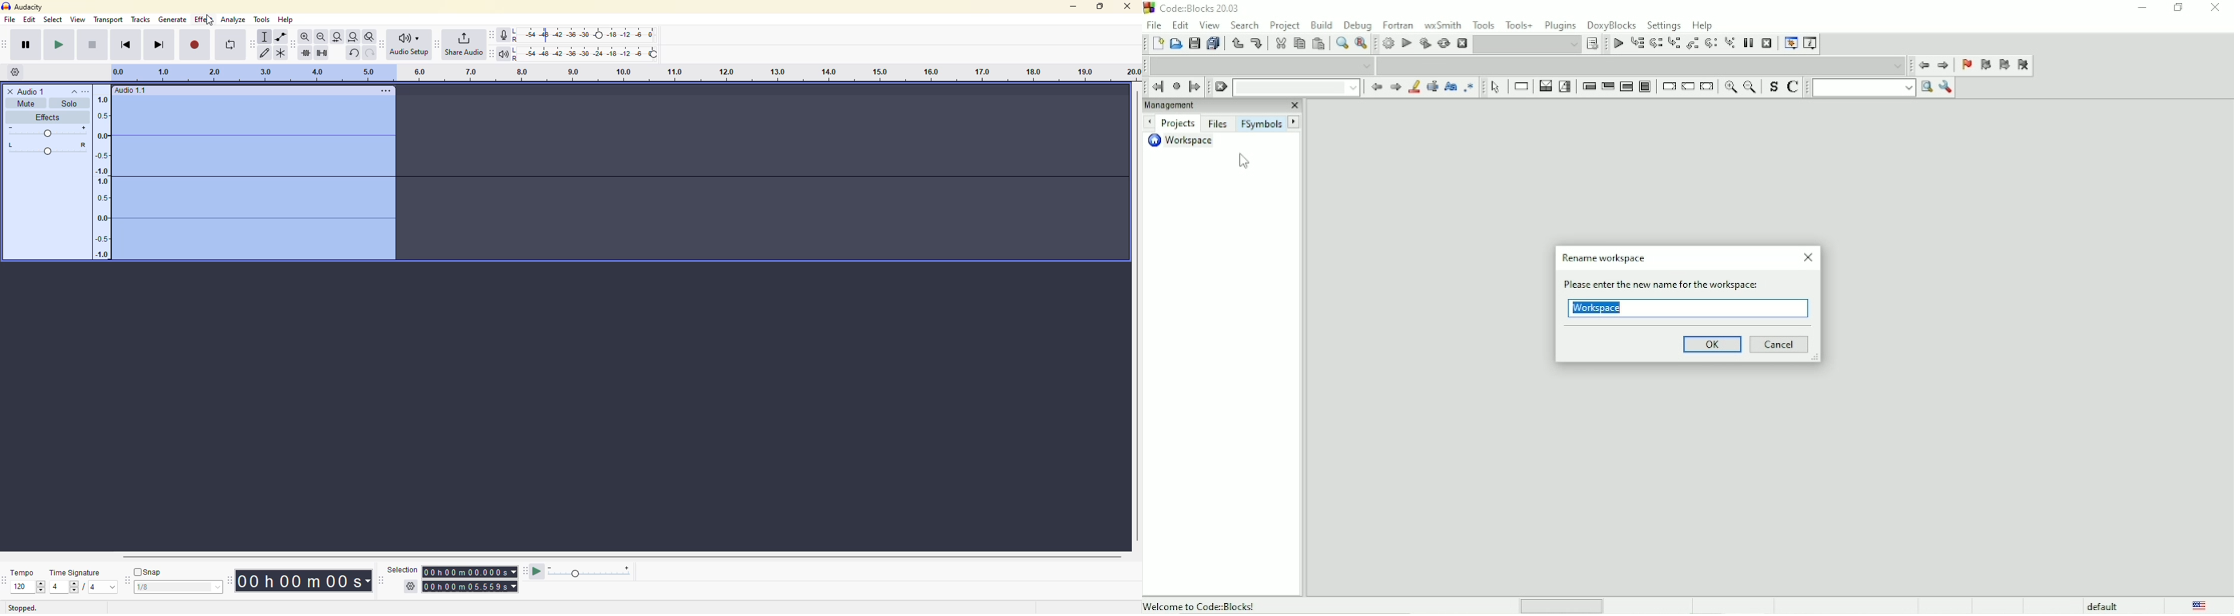  What do you see at coordinates (25, 104) in the screenshot?
I see `mute` at bounding box center [25, 104].